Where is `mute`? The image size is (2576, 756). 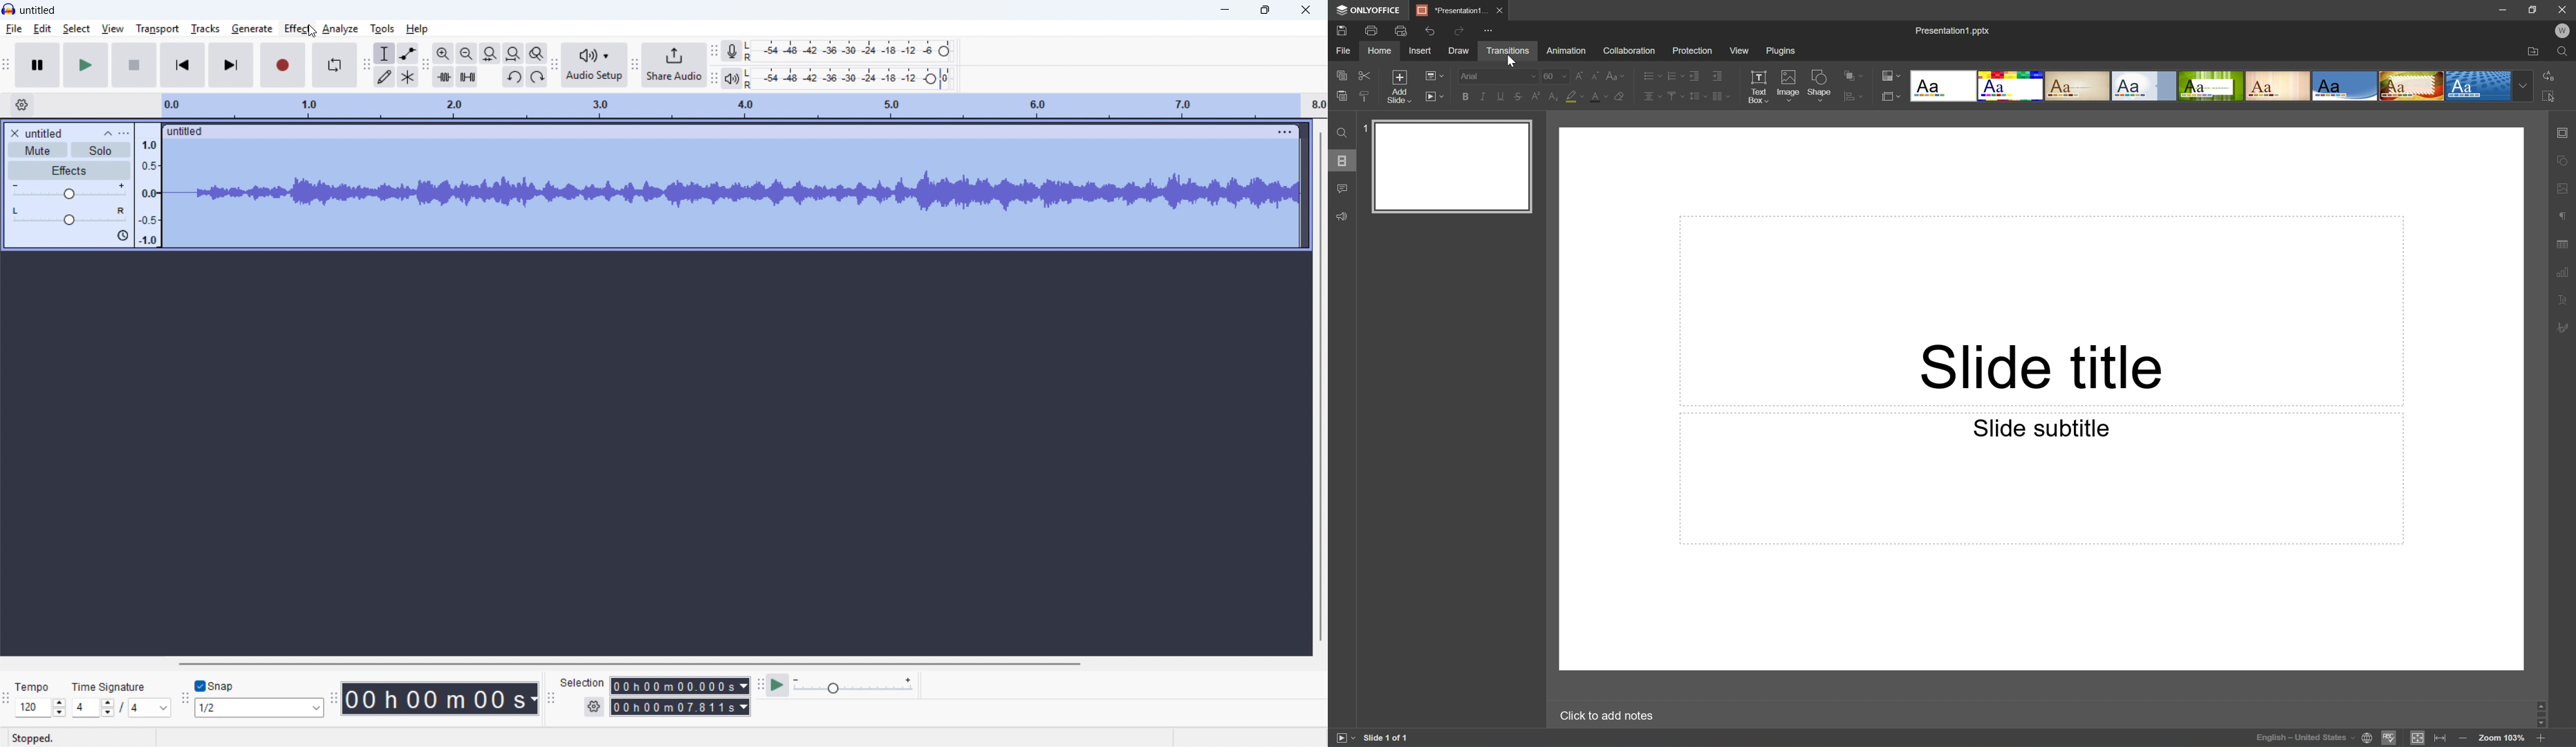 mute is located at coordinates (38, 150).